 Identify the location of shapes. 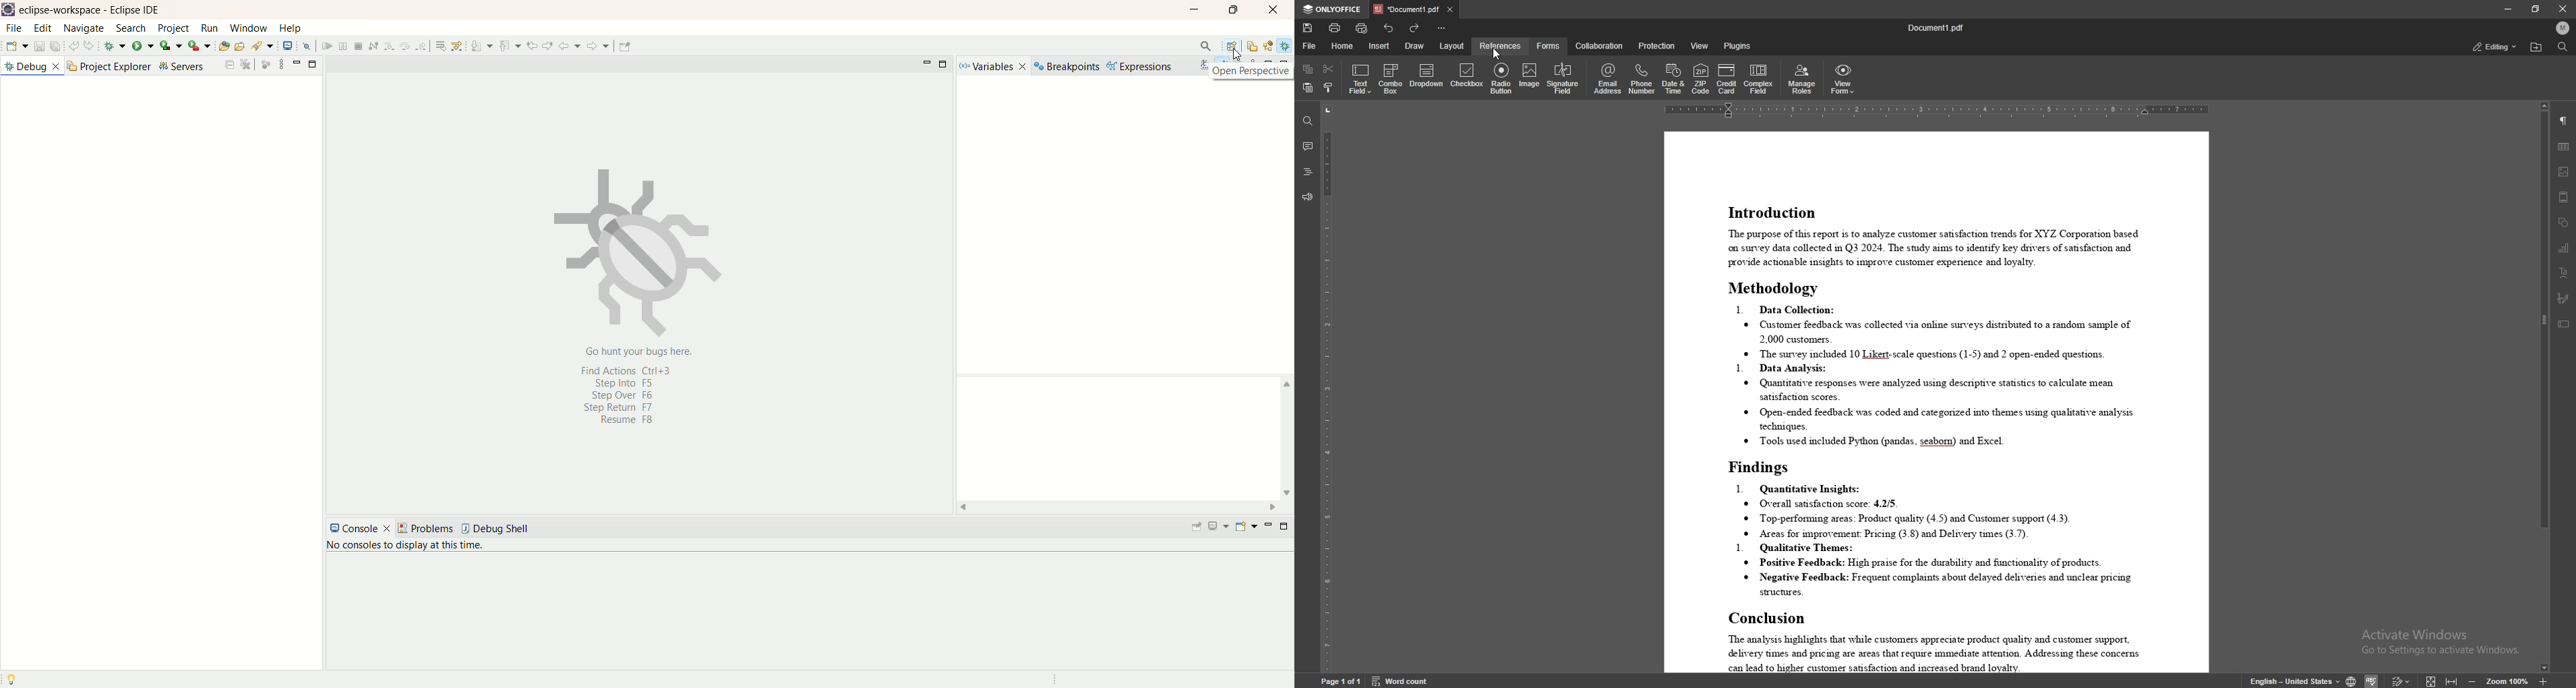
(2563, 222).